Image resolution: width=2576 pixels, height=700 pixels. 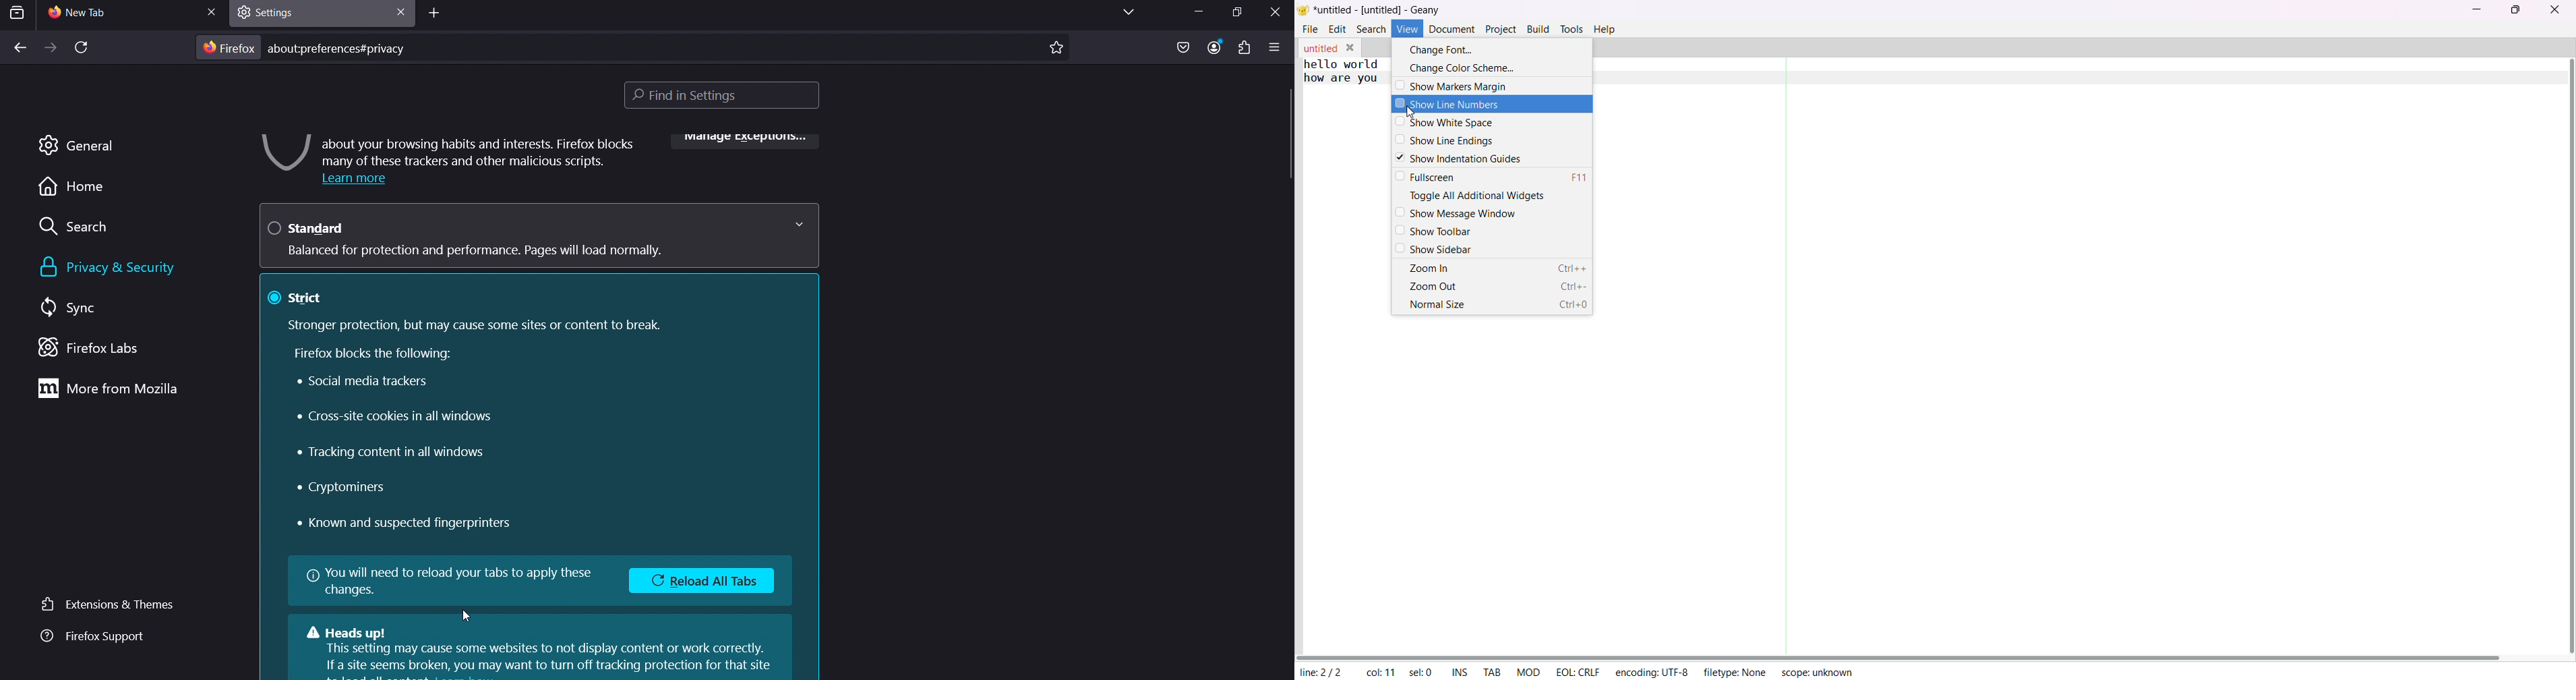 I want to click on about your browsing habits and interests. Firefox blocks
many of these trackers and other malicious scripts., so click(x=480, y=150).